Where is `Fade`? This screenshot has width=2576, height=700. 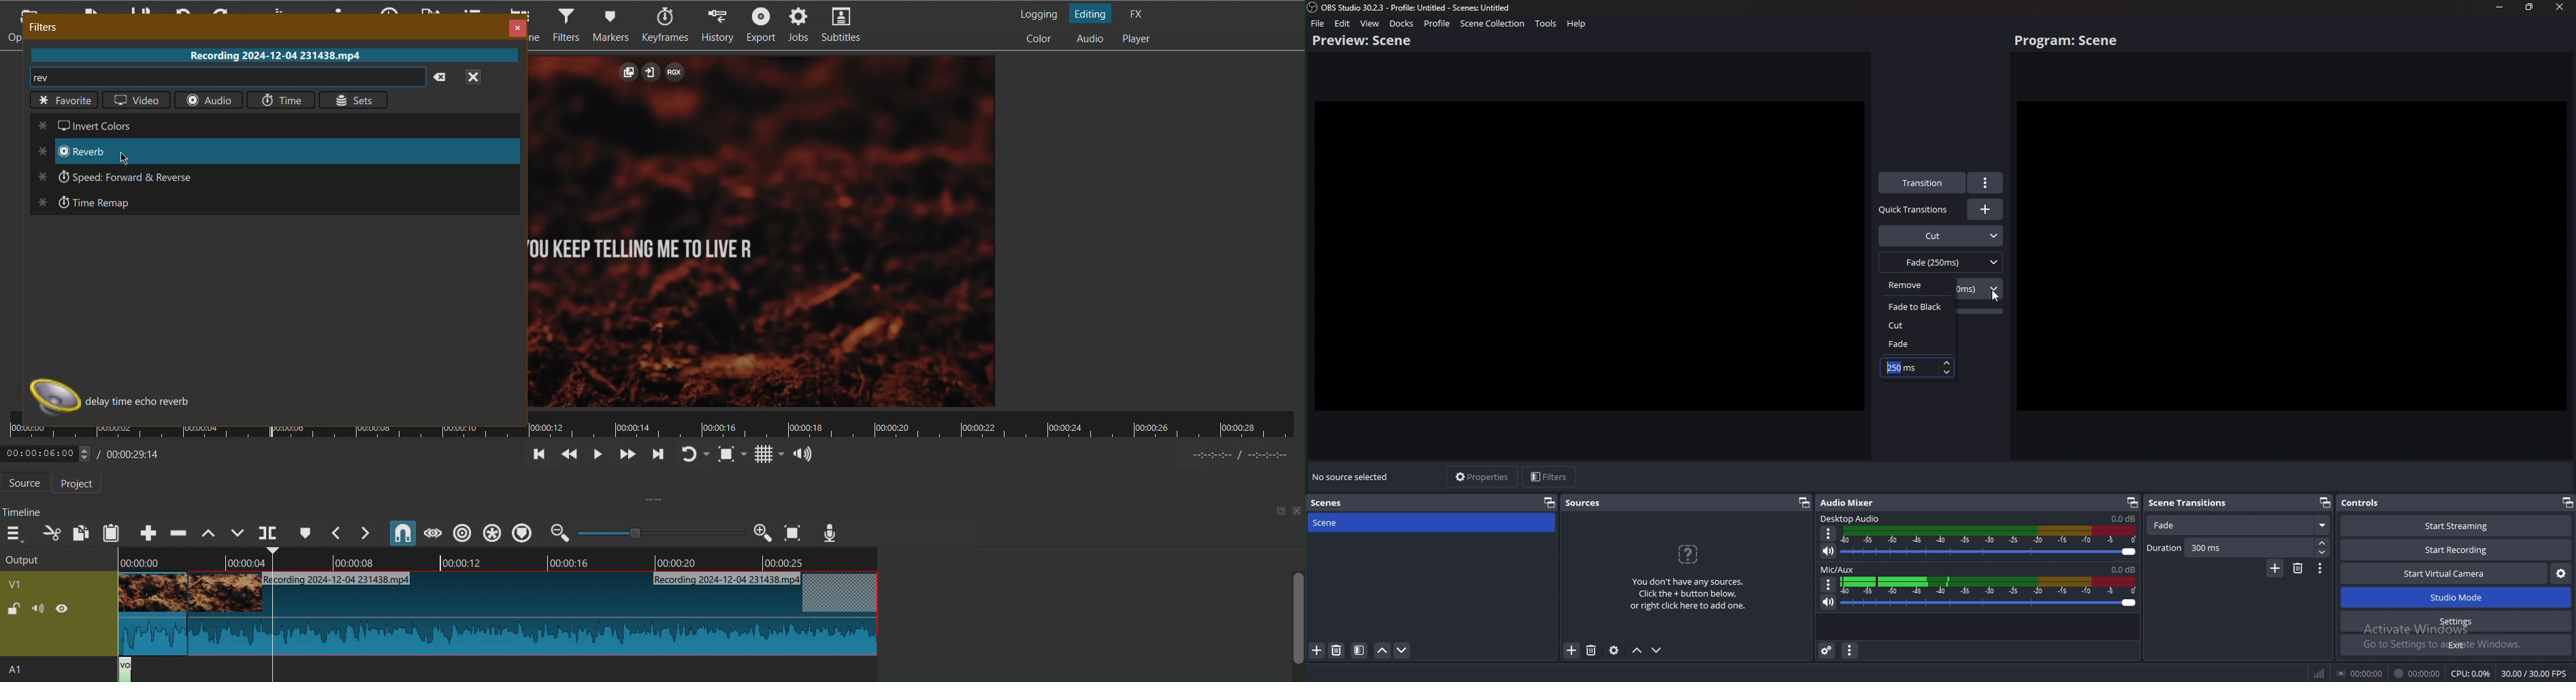
Fade is located at coordinates (2240, 526).